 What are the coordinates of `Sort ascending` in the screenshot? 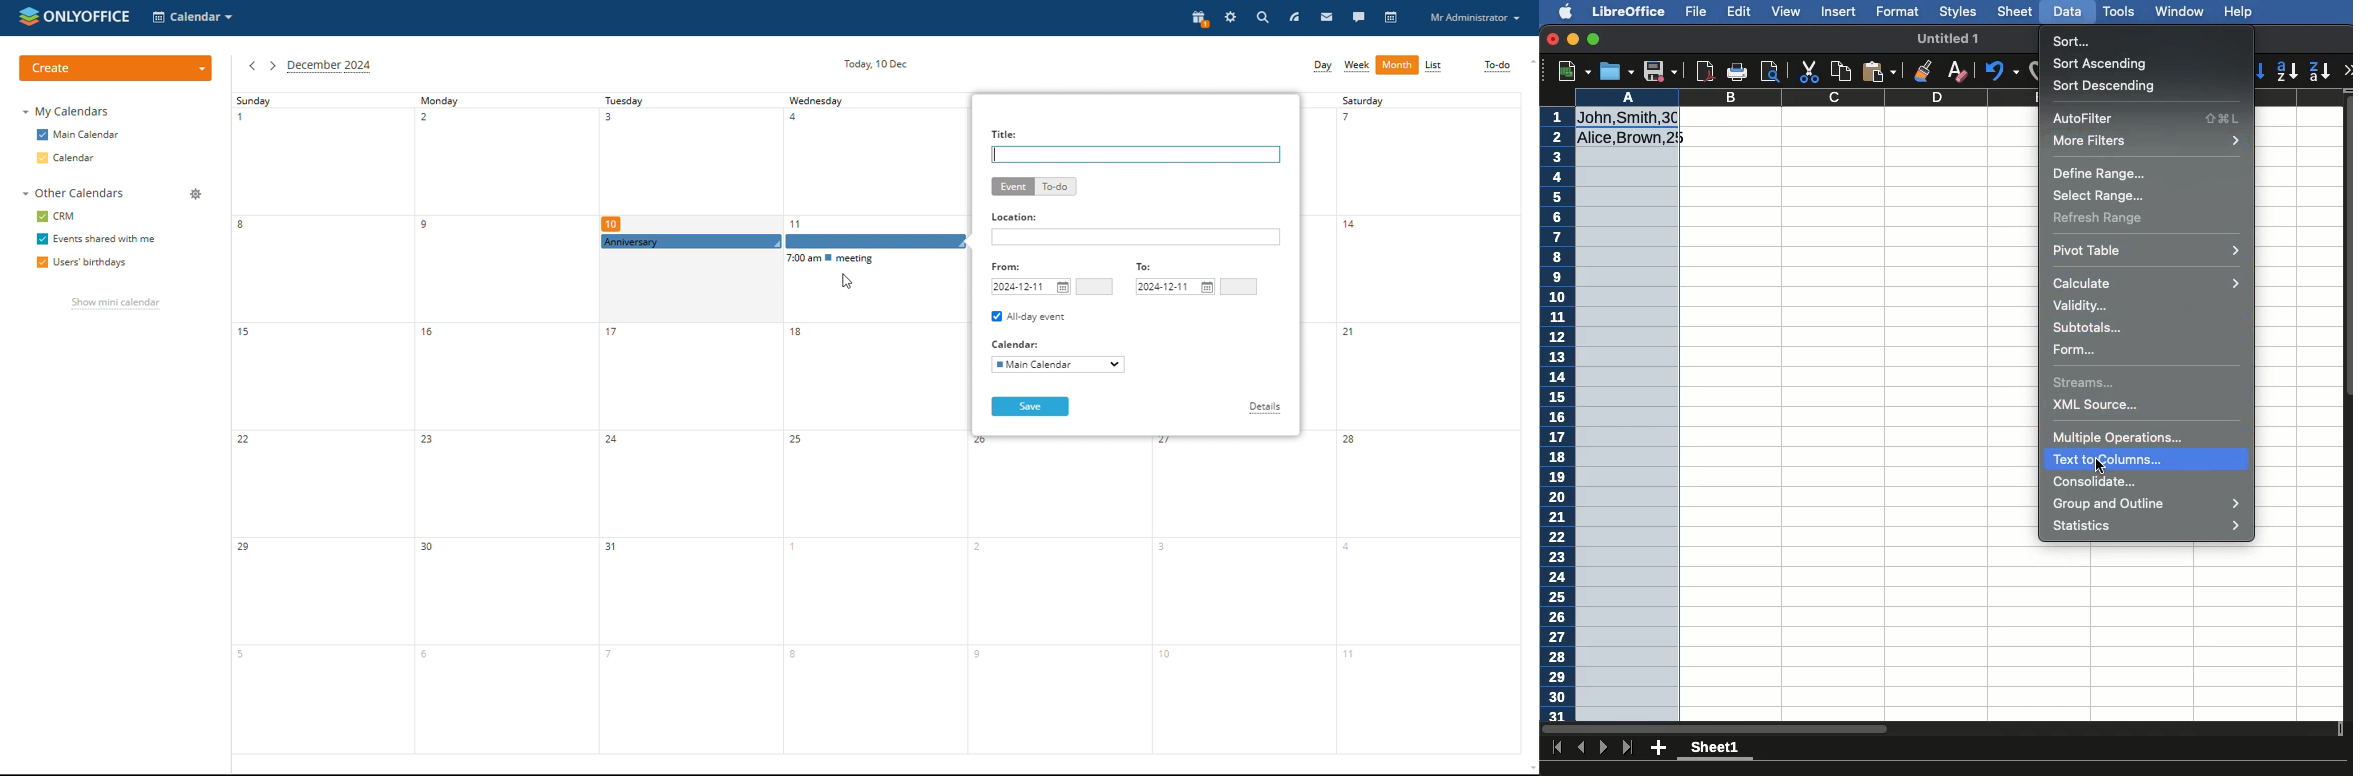 It's located at (2103, 63).